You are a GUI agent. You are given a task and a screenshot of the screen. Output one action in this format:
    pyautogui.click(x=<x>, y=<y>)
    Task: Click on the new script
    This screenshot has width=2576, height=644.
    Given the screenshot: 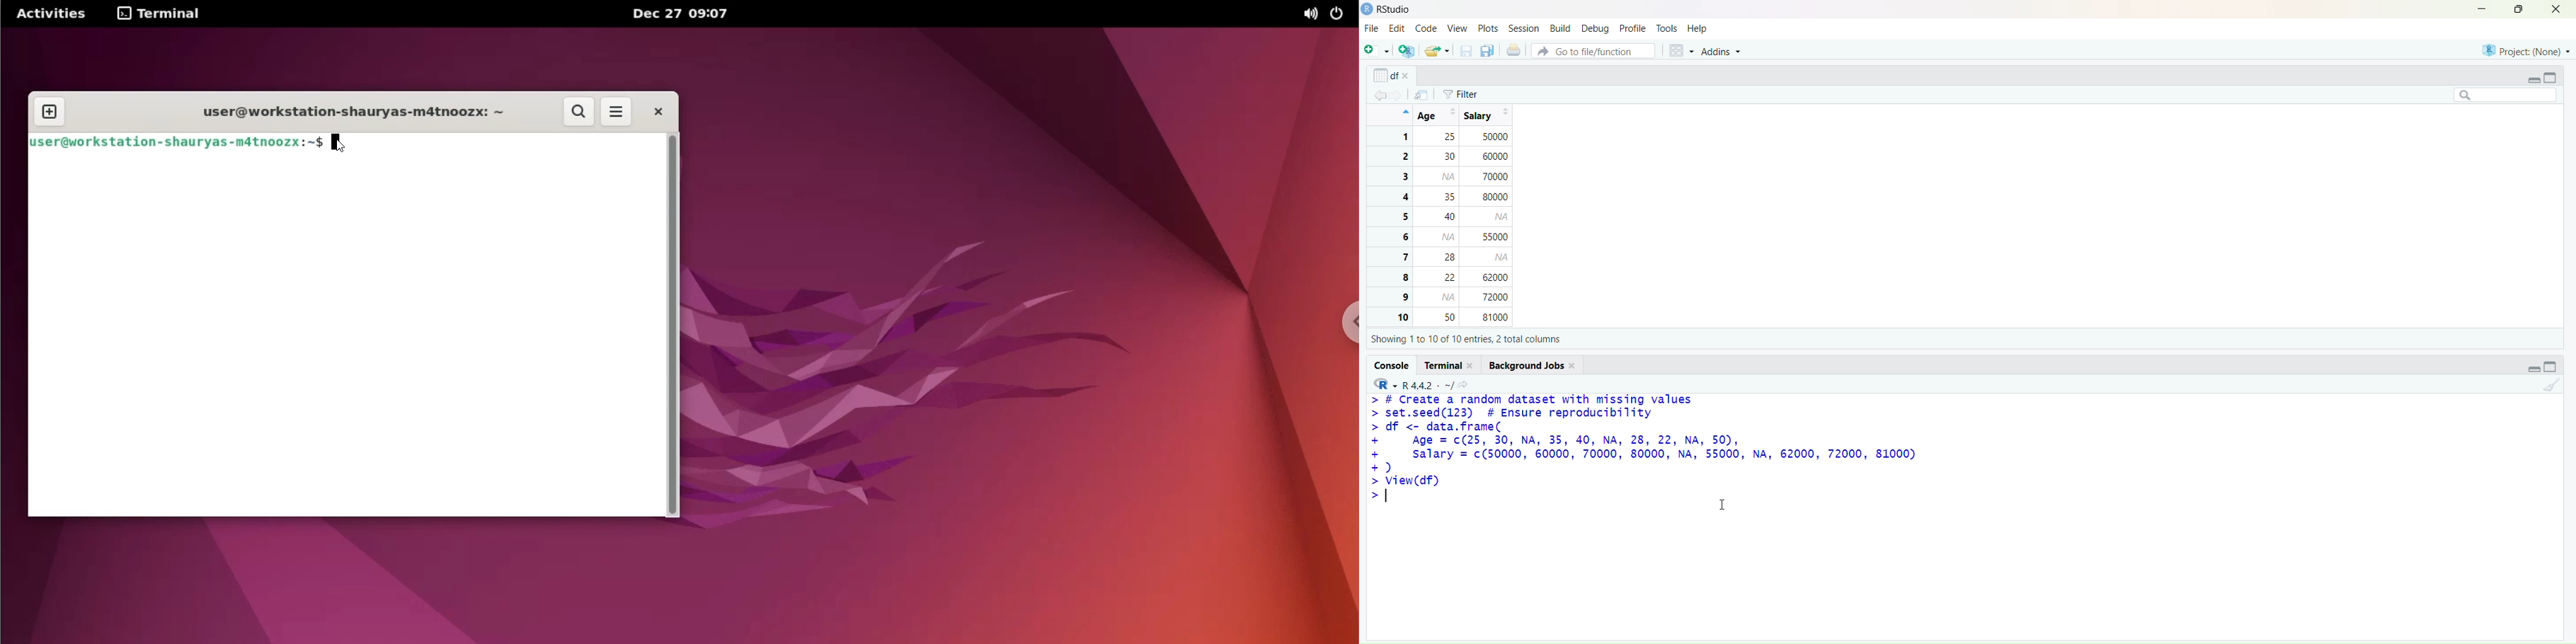 What is the action you would take?
    pyautogui.click(x=1375, y=53)
    